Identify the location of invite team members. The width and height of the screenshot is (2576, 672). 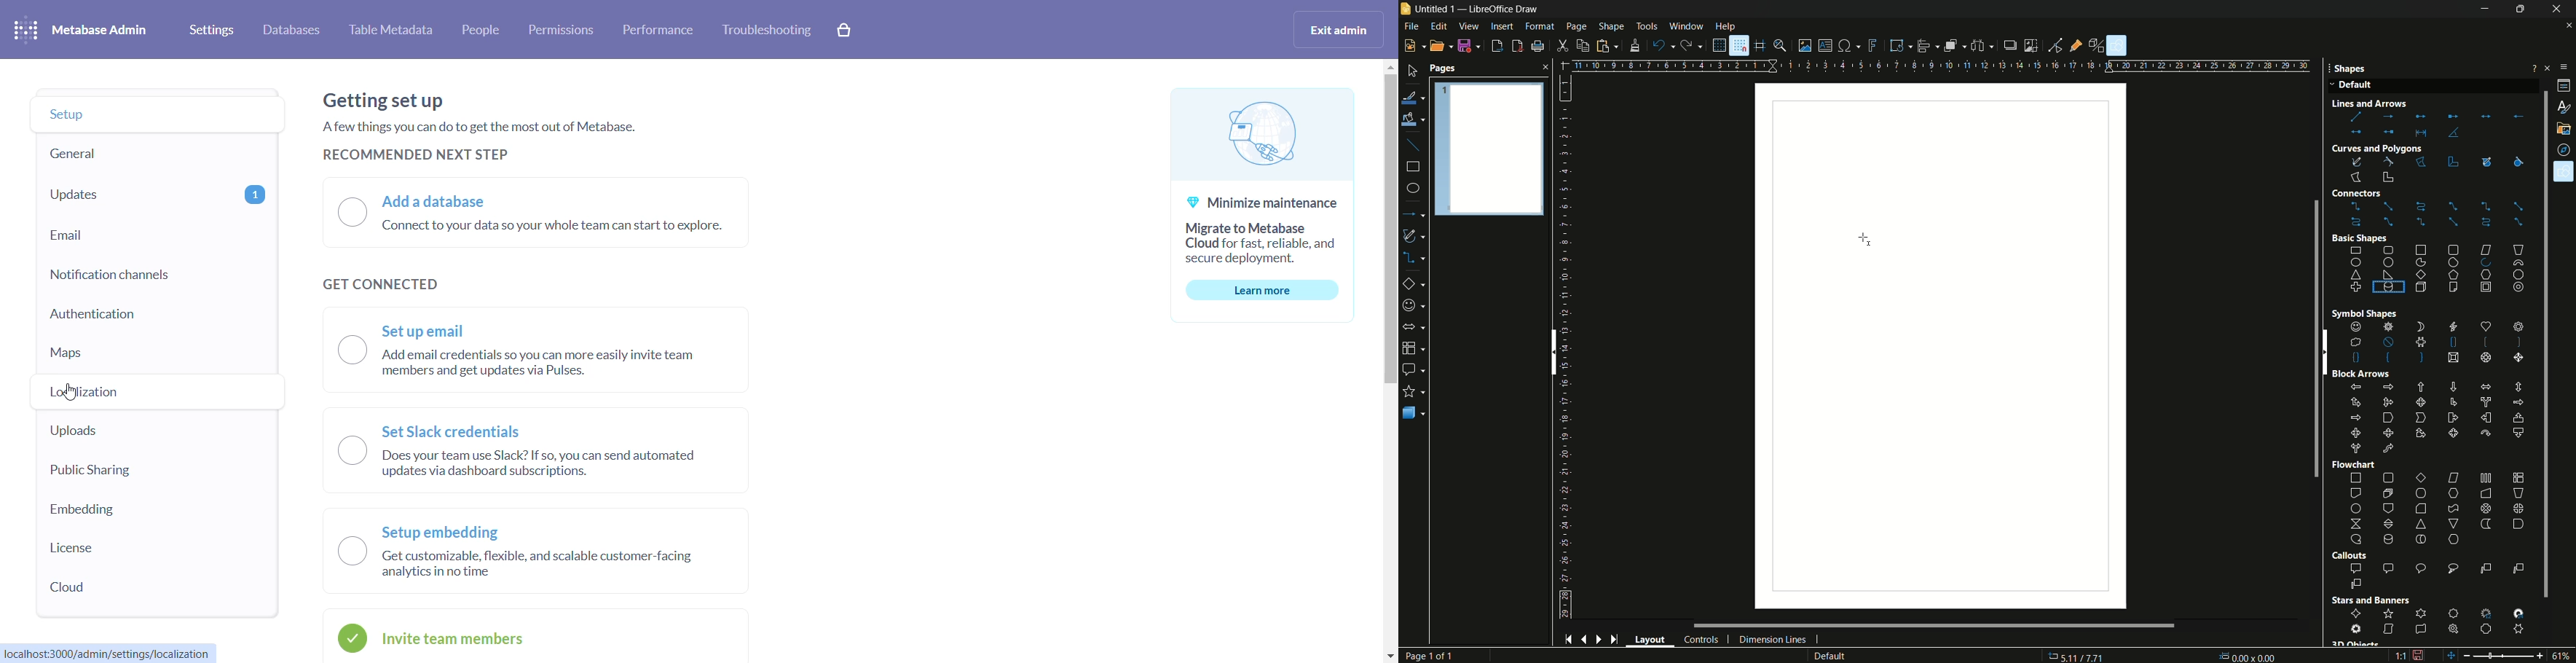
(452, 633).